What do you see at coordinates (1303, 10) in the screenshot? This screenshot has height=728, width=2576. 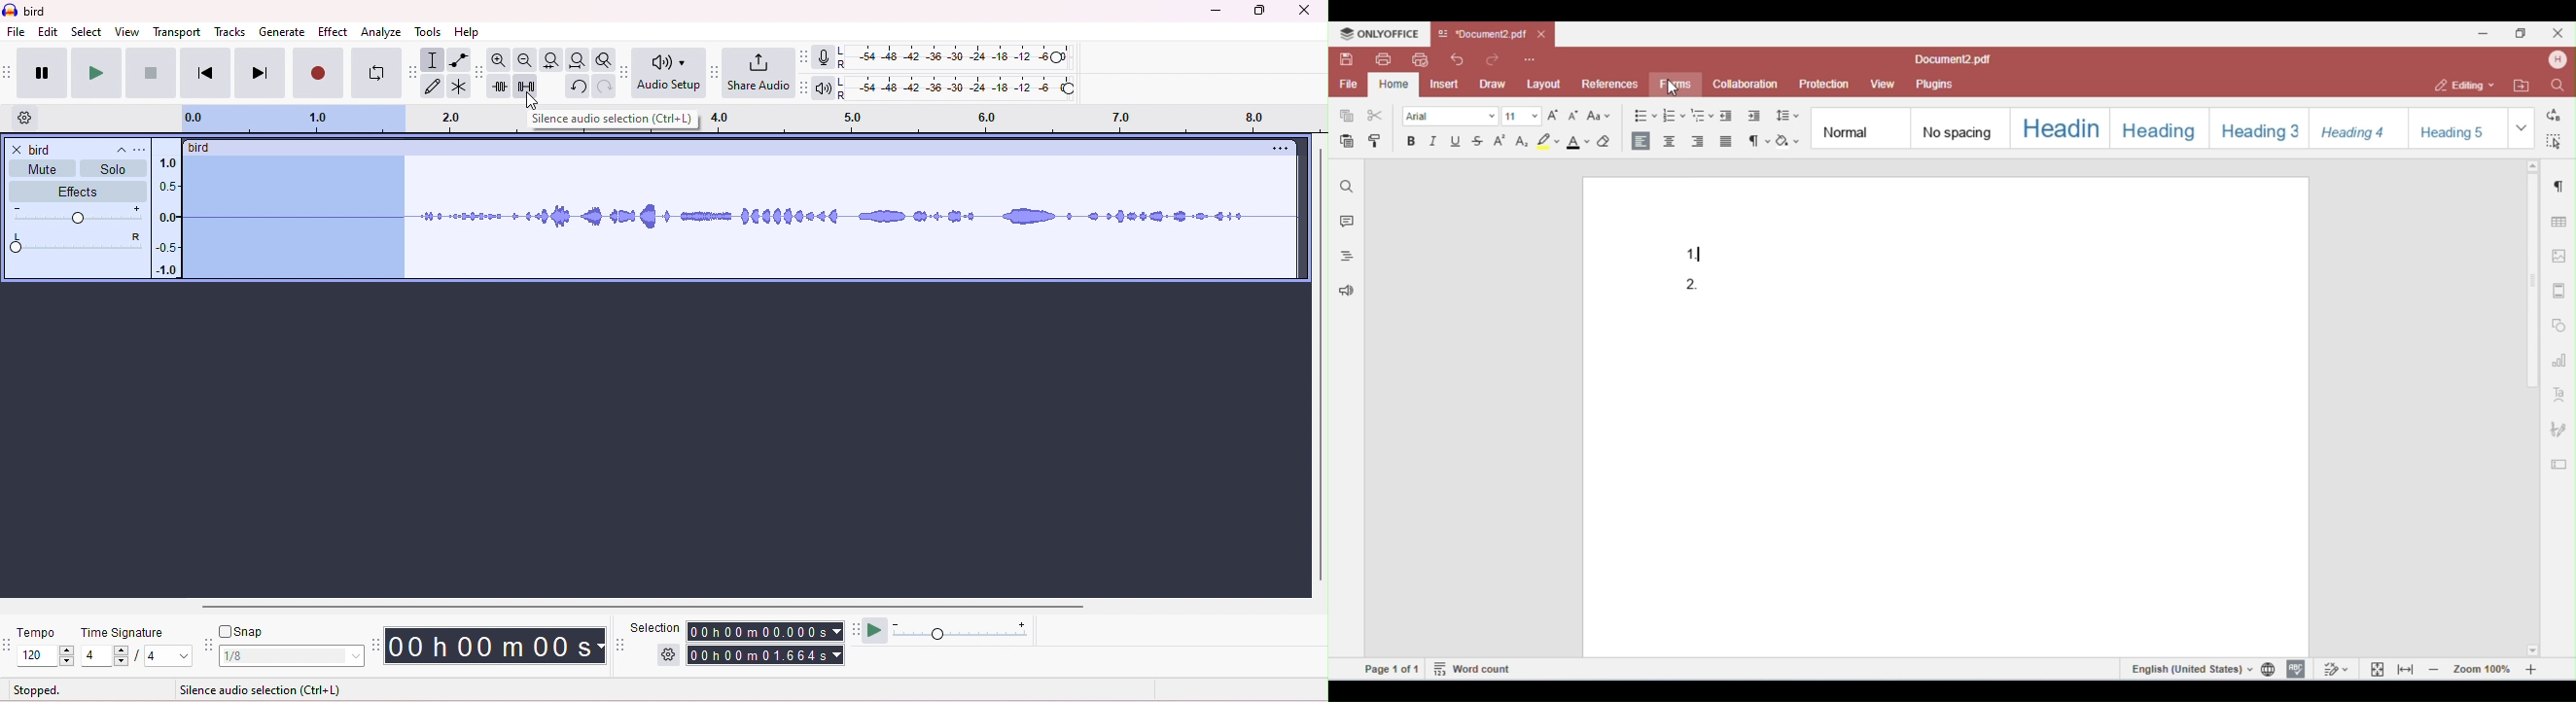 I see `close` at bounding box center [1303, 10].